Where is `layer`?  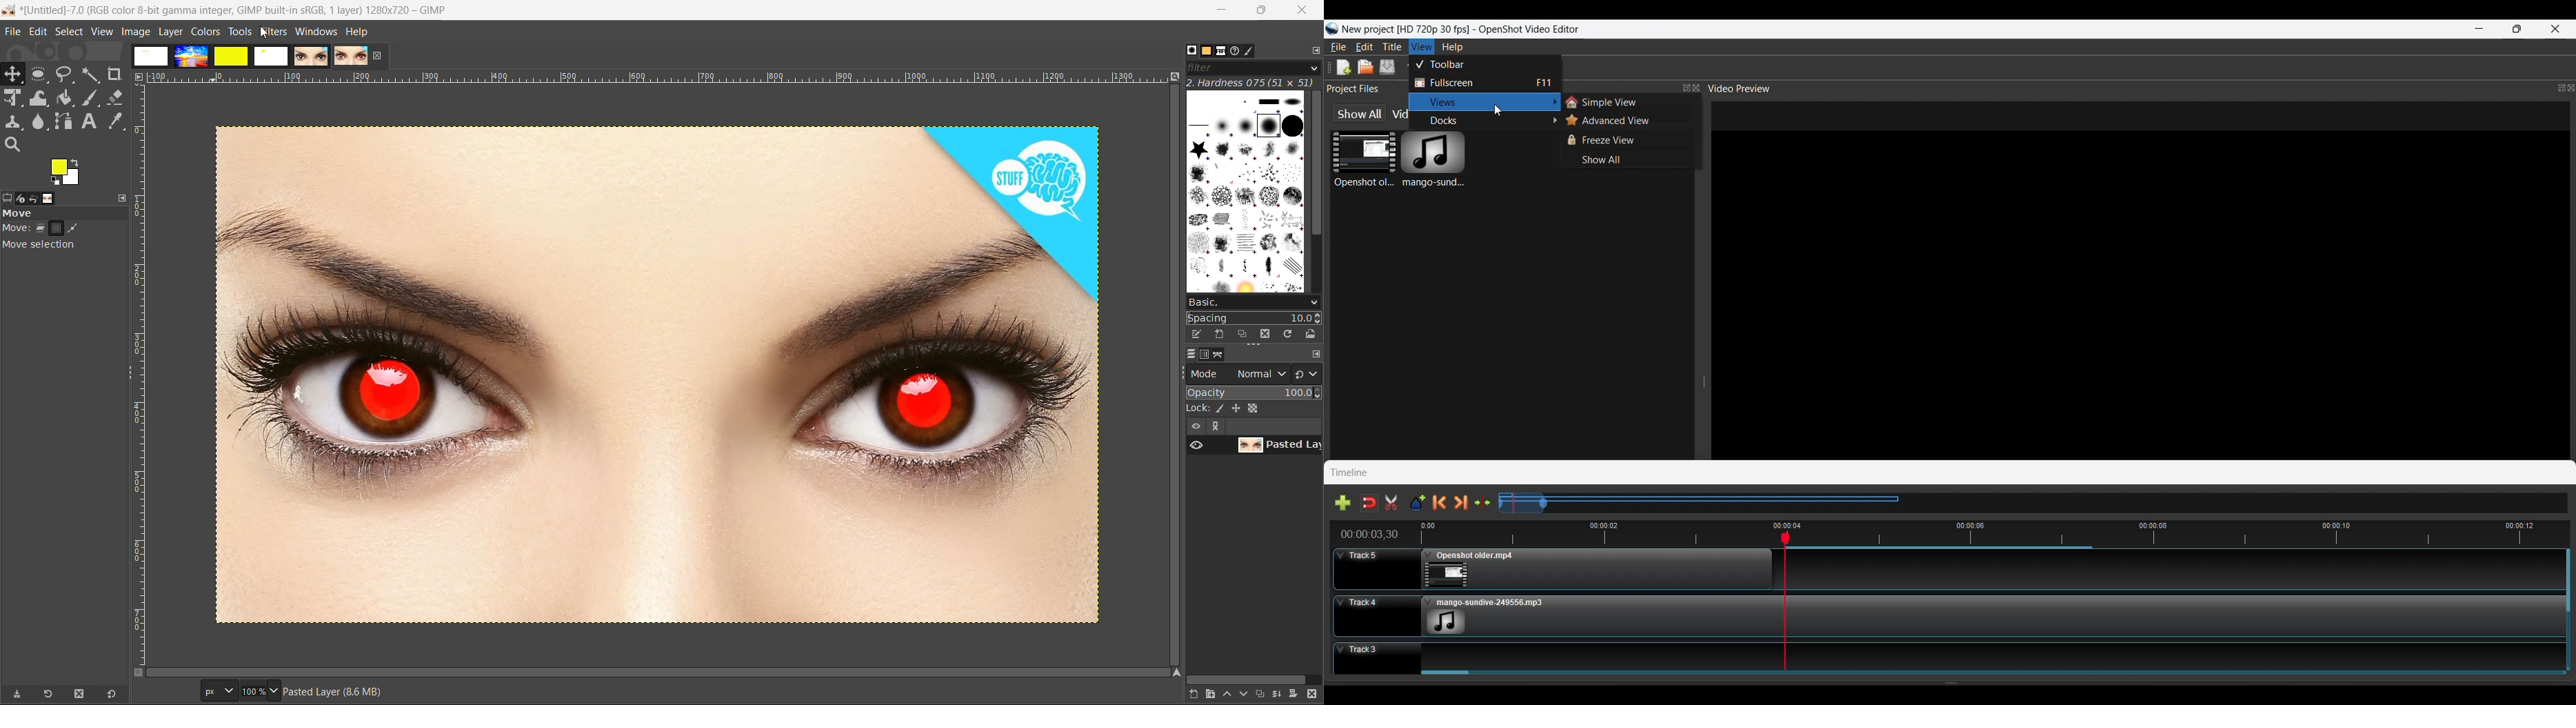
layer is located at coordinates (1280, 445).